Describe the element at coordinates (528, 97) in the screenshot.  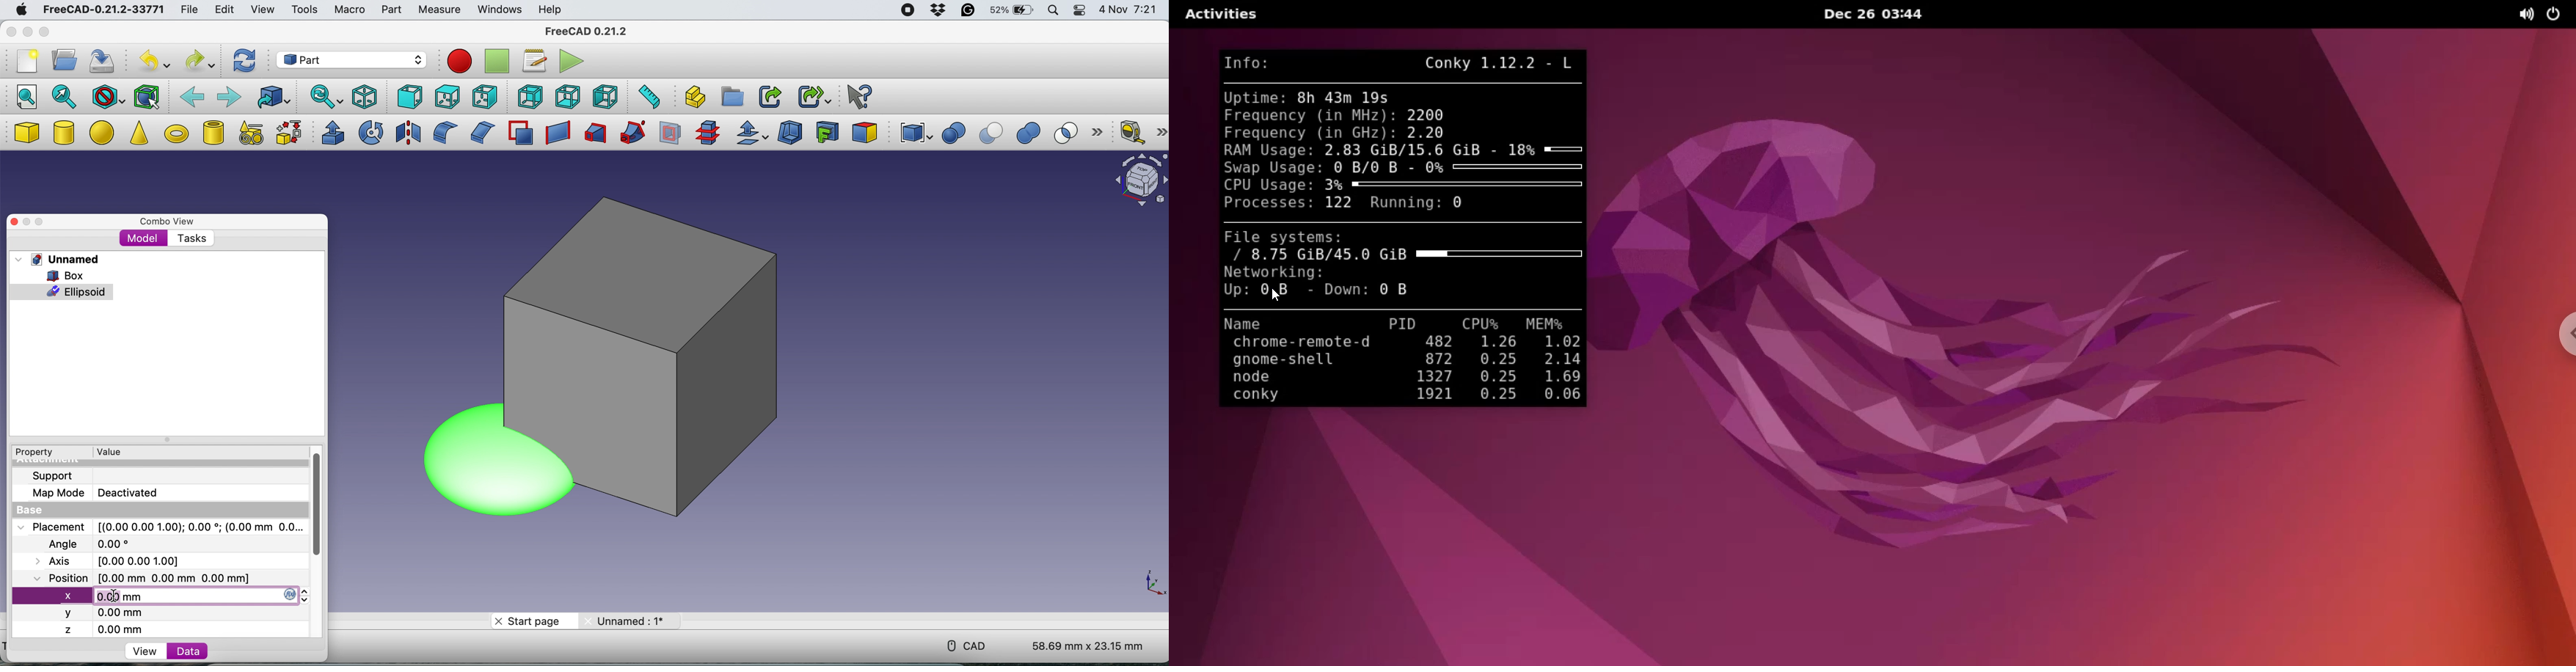
I see `rear` at that location.